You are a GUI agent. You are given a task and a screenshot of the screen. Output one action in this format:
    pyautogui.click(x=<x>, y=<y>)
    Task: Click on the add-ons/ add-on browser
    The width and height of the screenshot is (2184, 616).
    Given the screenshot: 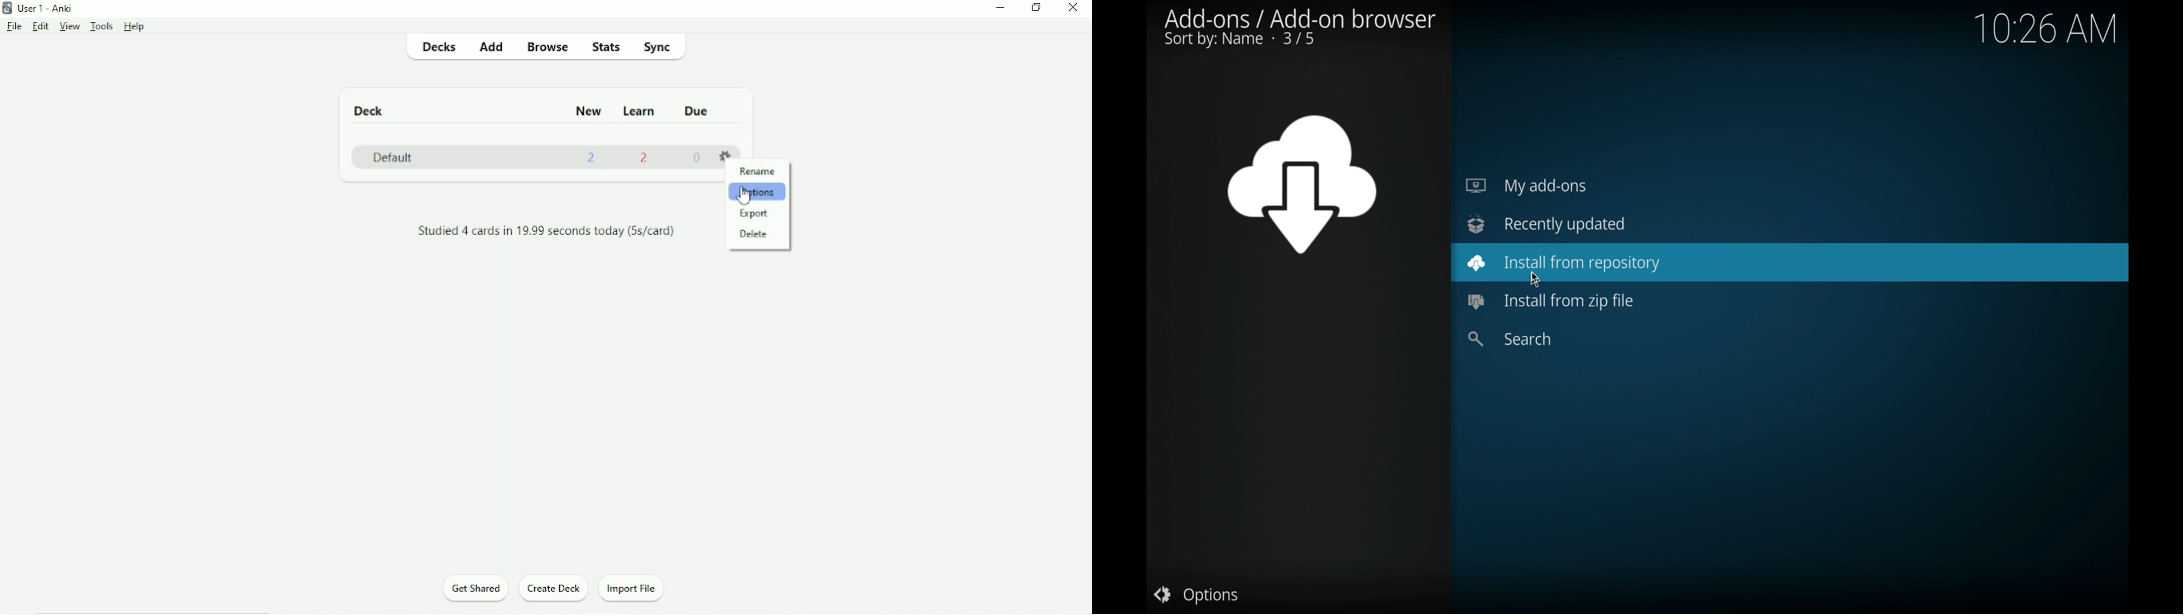 What is the action you would take?
    pyautogui.click(x=1301, y=29)
    